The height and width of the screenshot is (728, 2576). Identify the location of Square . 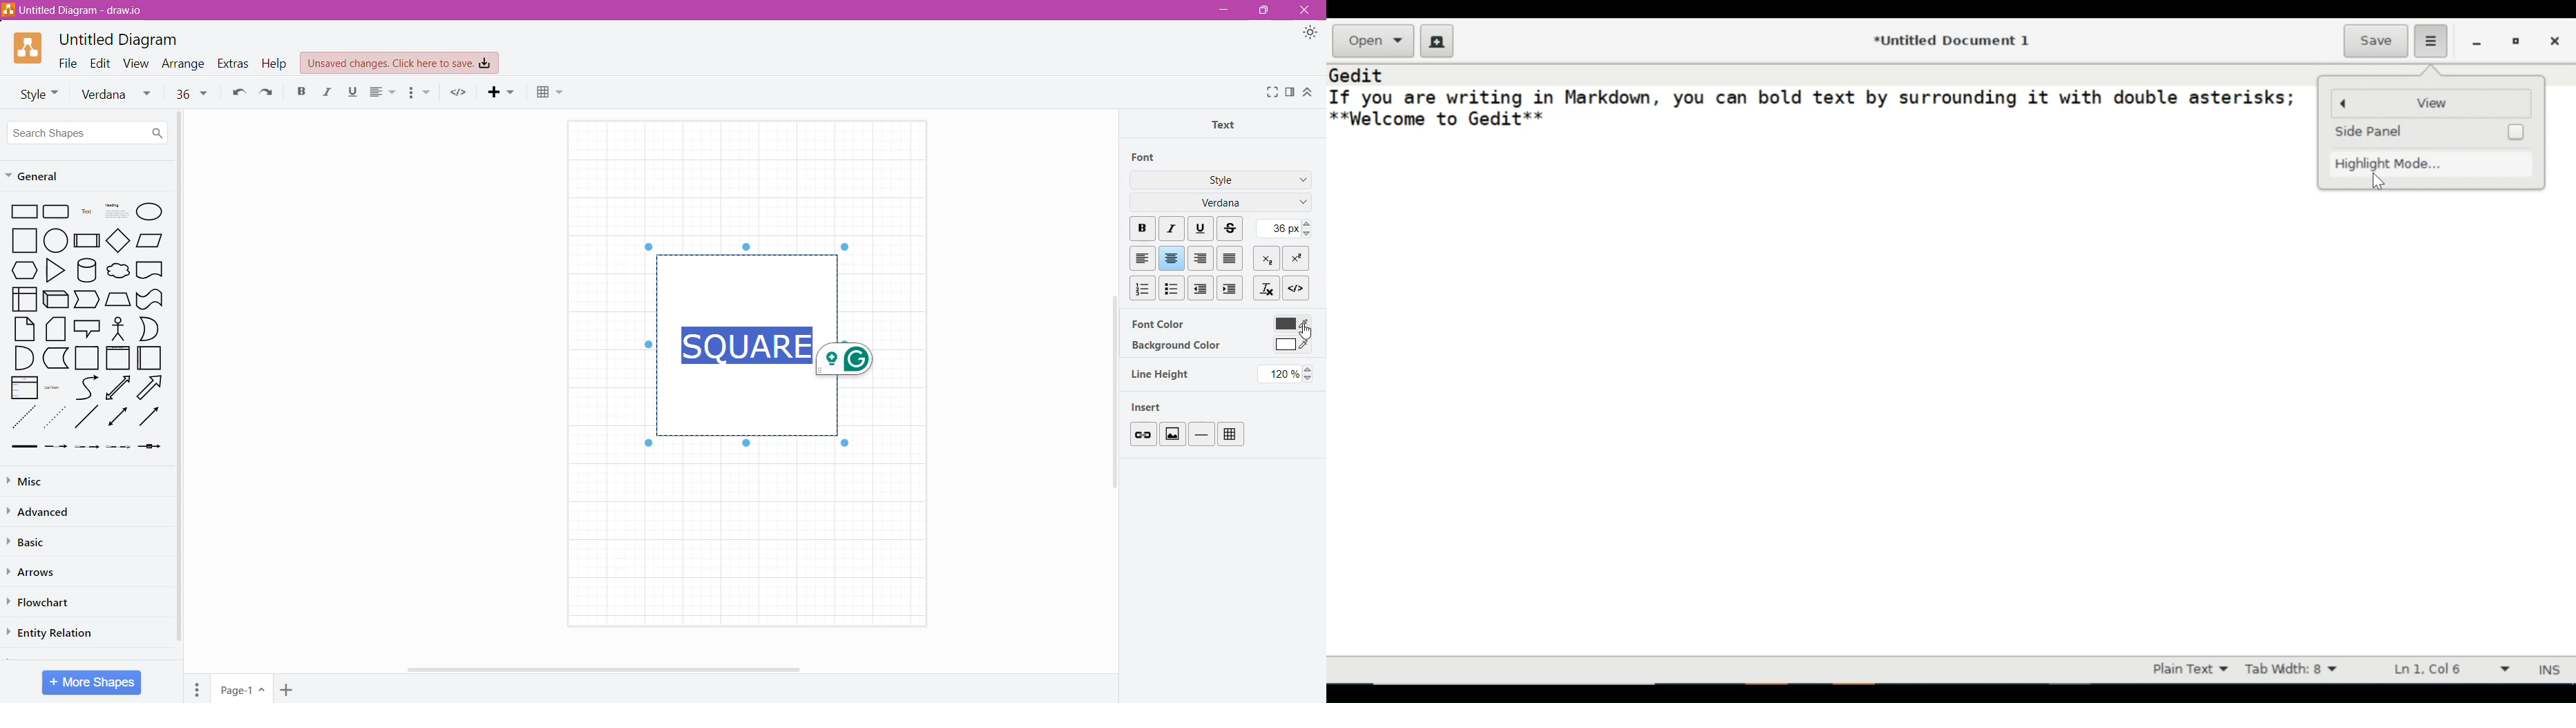
(86, 358).